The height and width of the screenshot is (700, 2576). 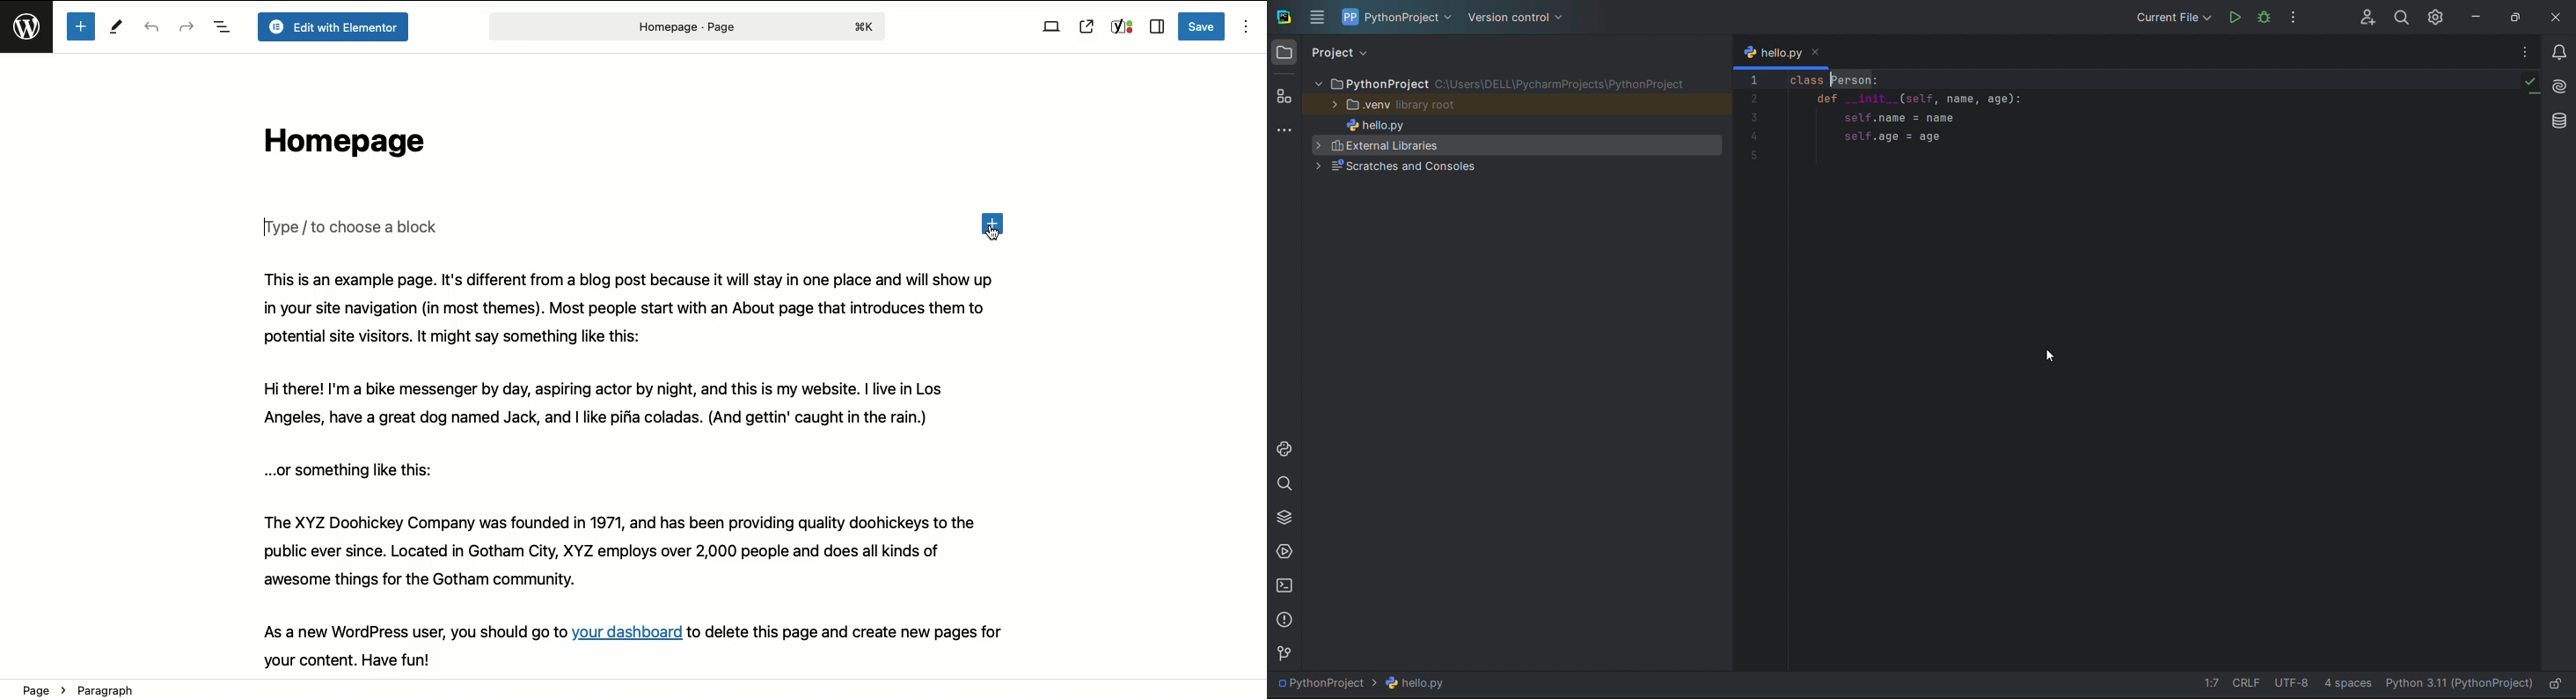 I want to click on Add new block, so click(x=80, y=26).